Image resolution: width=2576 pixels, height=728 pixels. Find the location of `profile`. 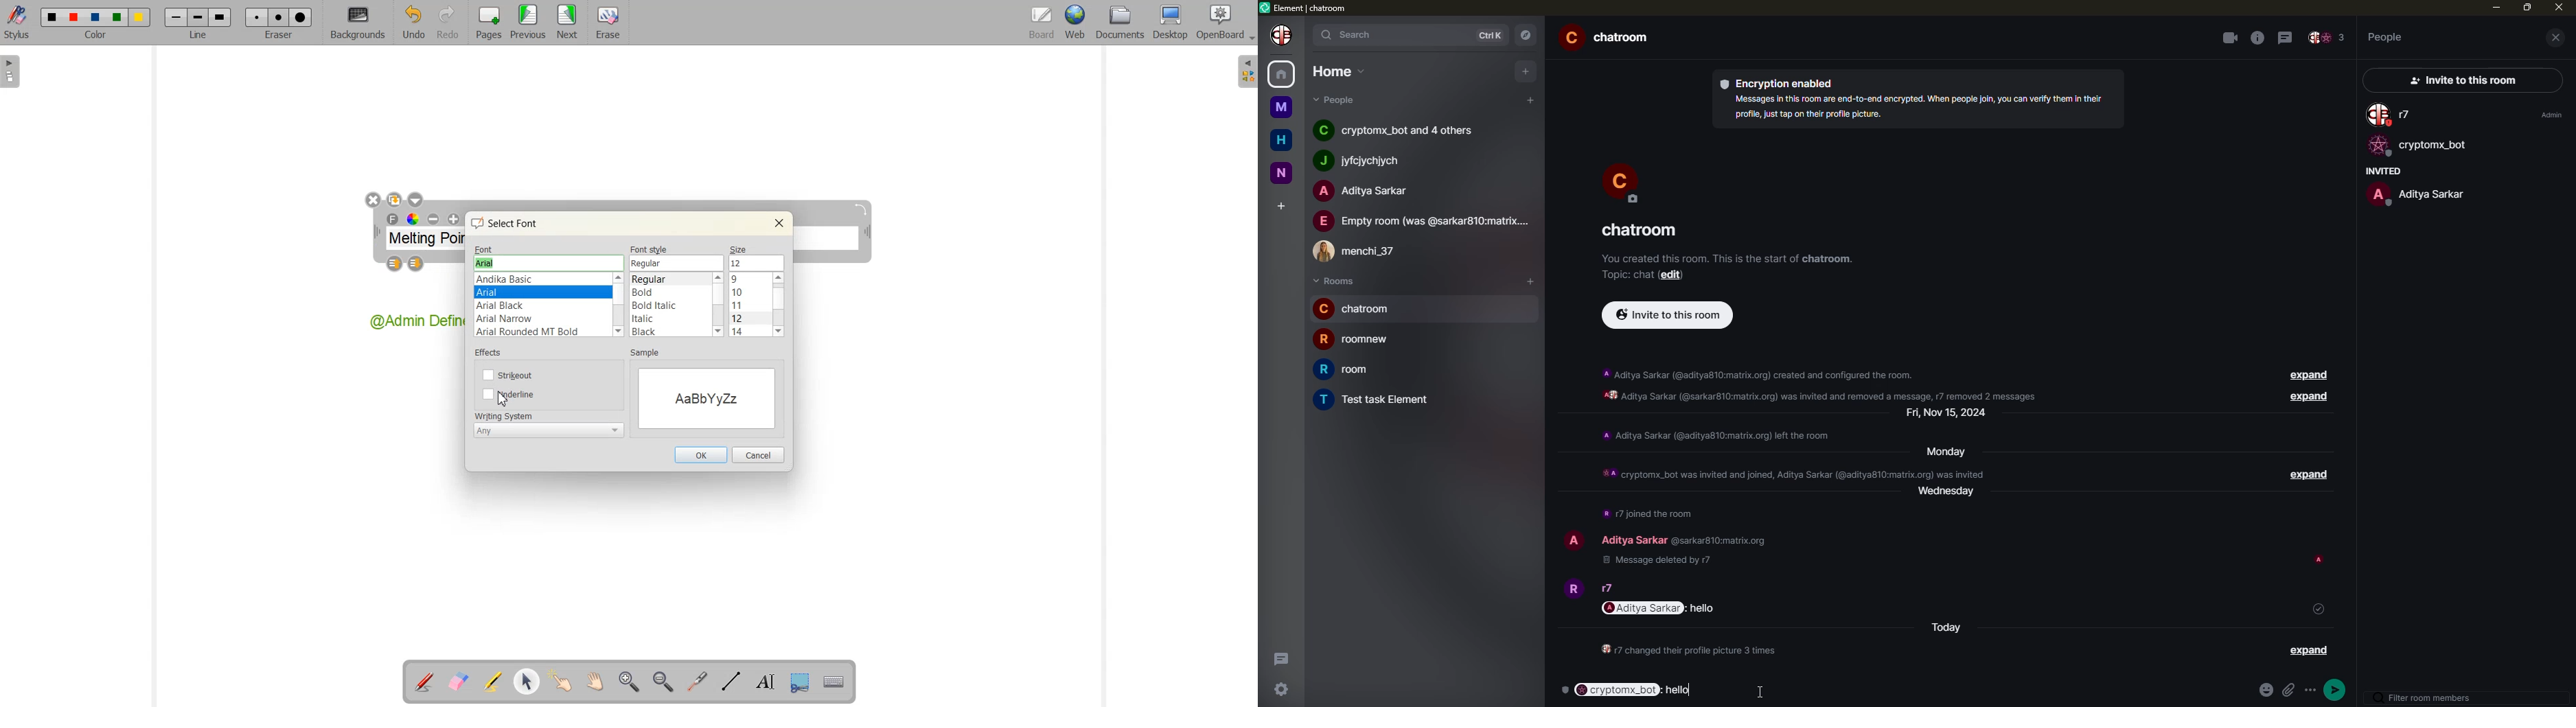

profile is located at coordinates (1571, 587).